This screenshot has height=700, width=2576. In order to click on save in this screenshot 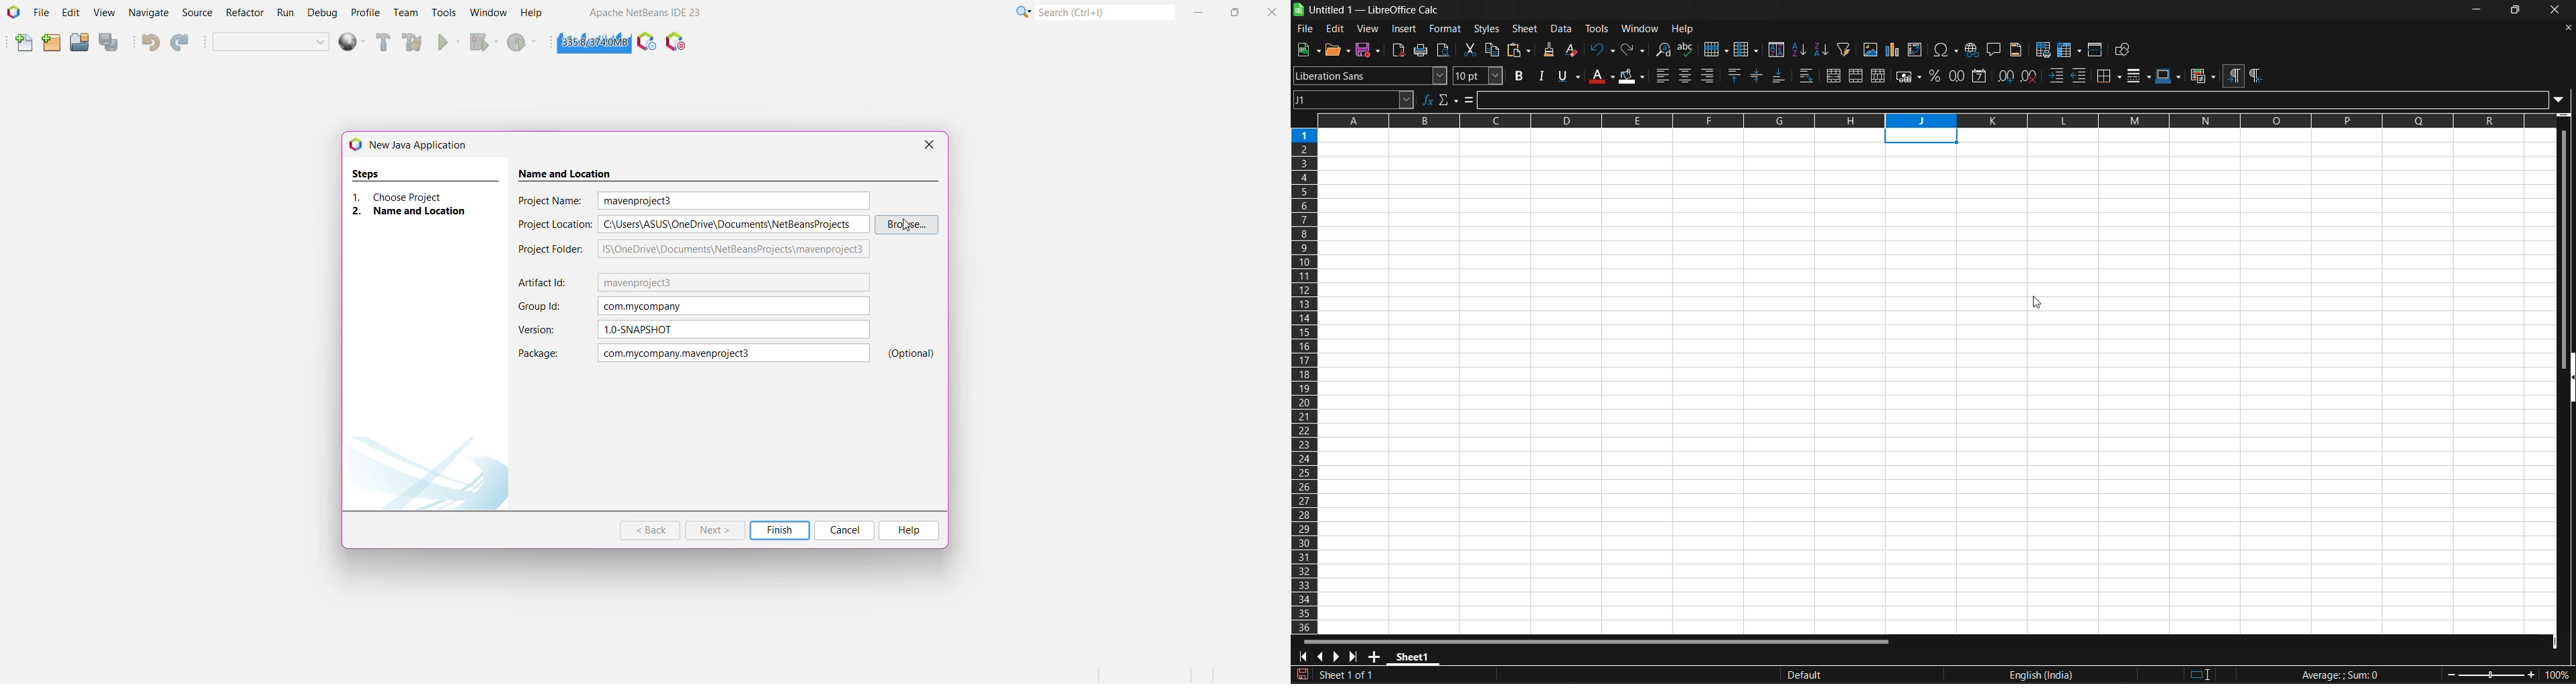, I will do `click(1370, 50)`.